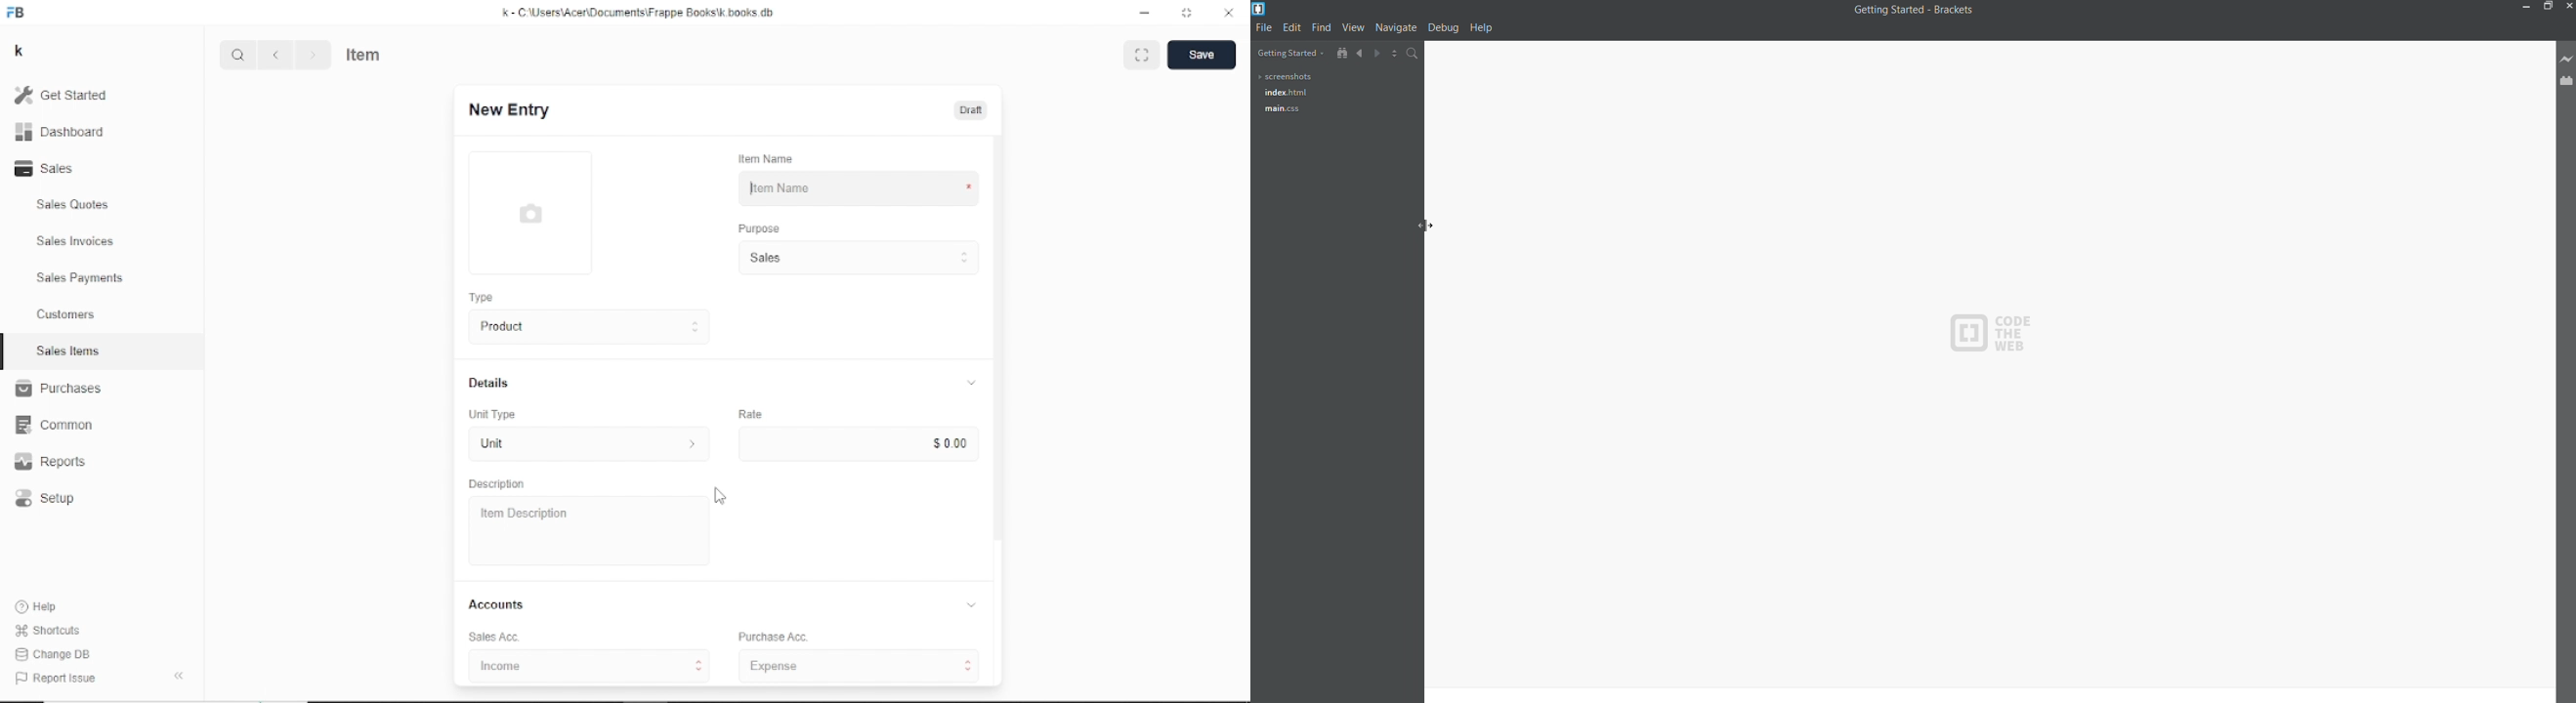  What do you see at coordinates (74, 205) in the screenshot?
I see `Sales Quotes` at bounding box center [74, 205].